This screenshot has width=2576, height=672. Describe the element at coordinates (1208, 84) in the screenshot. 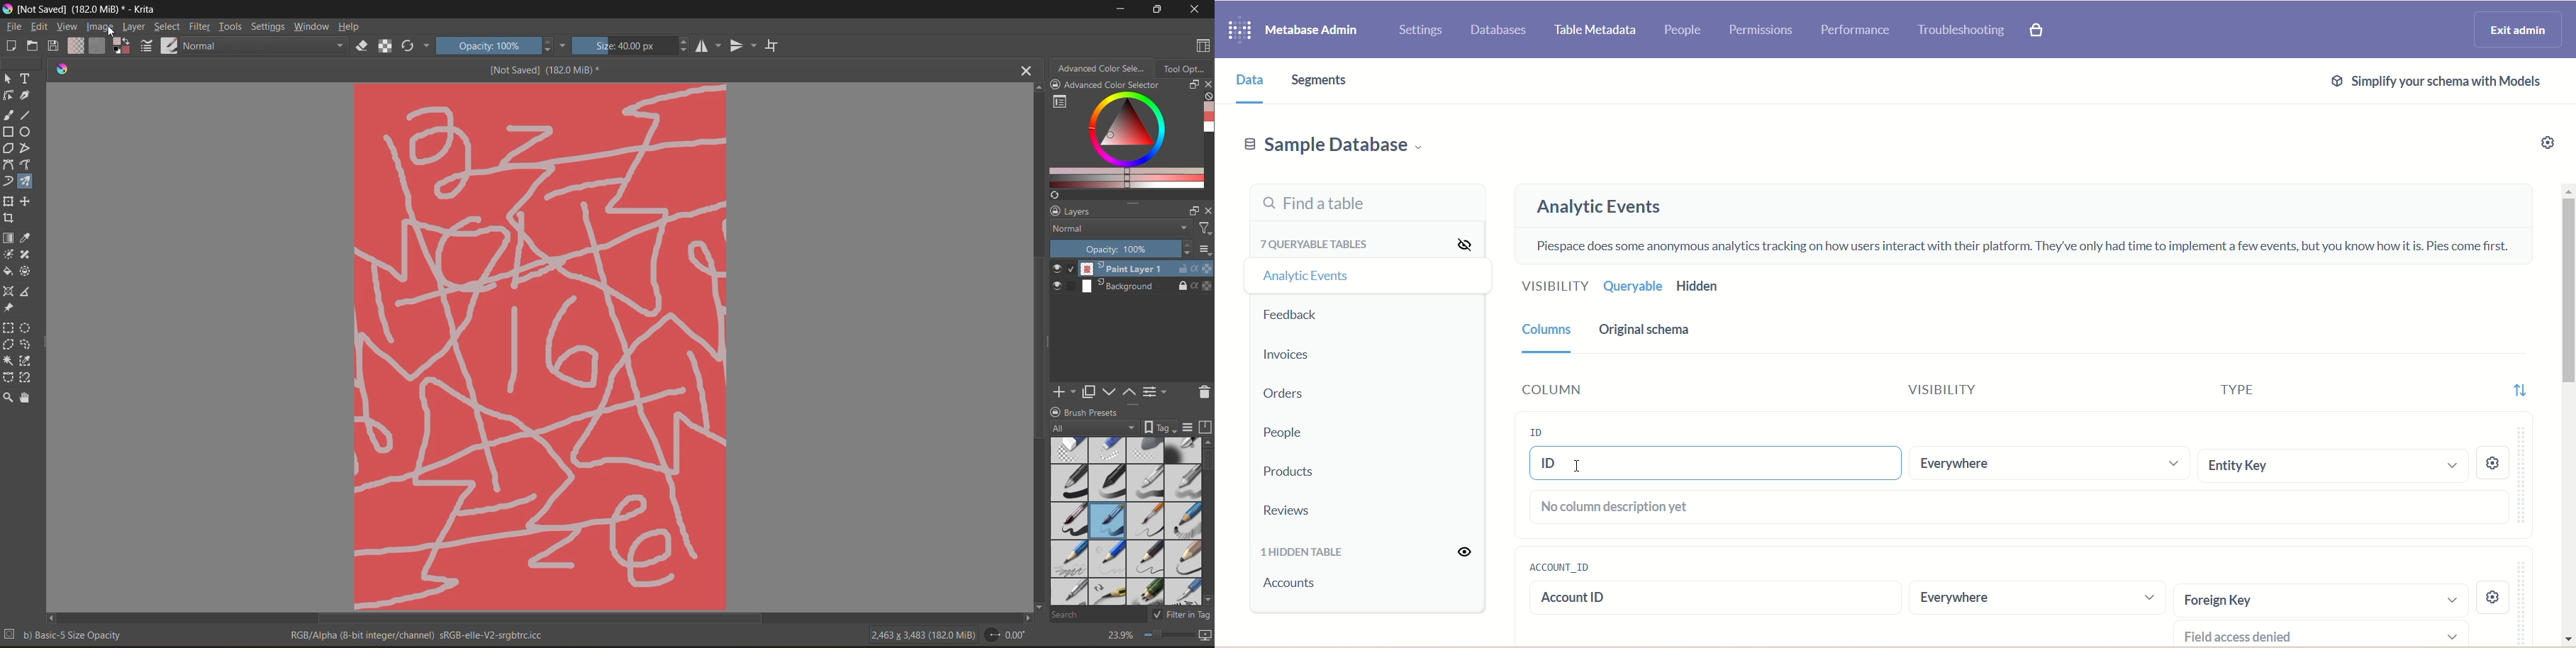

I see `close docker` at that location.